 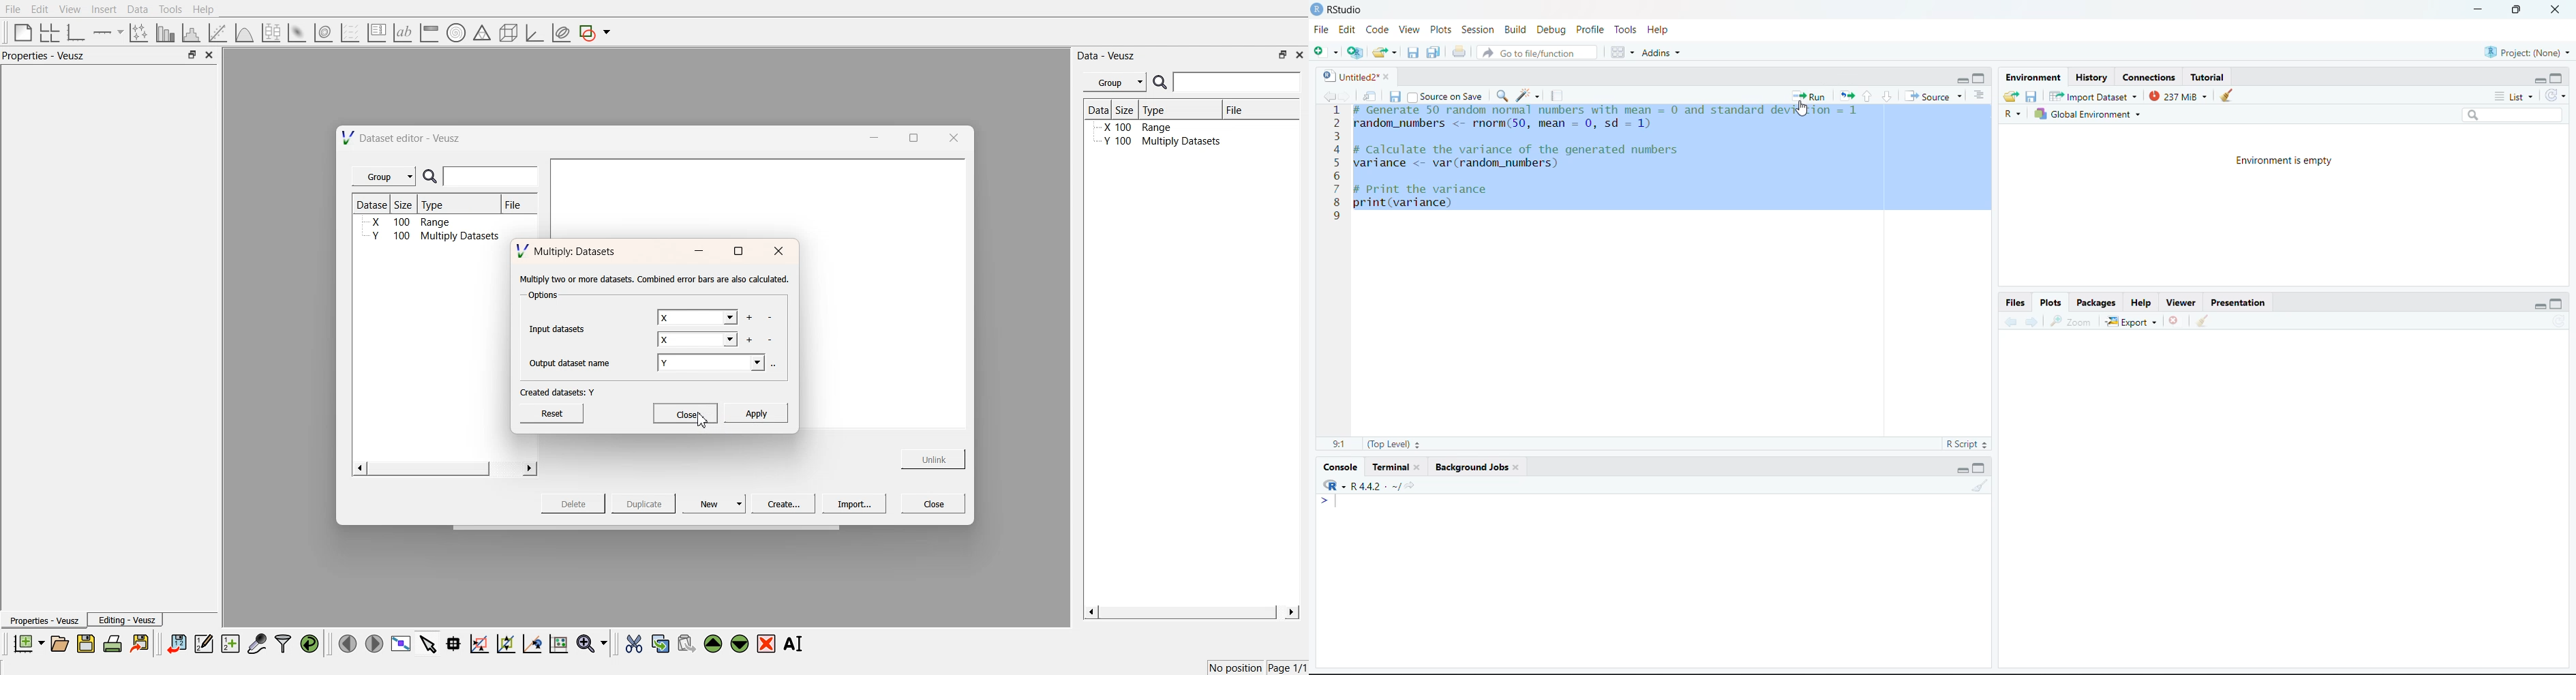 What do you see at coordinates (1867, 96) in the screenshot?
I see `up` at bounding box center [1867, 96].